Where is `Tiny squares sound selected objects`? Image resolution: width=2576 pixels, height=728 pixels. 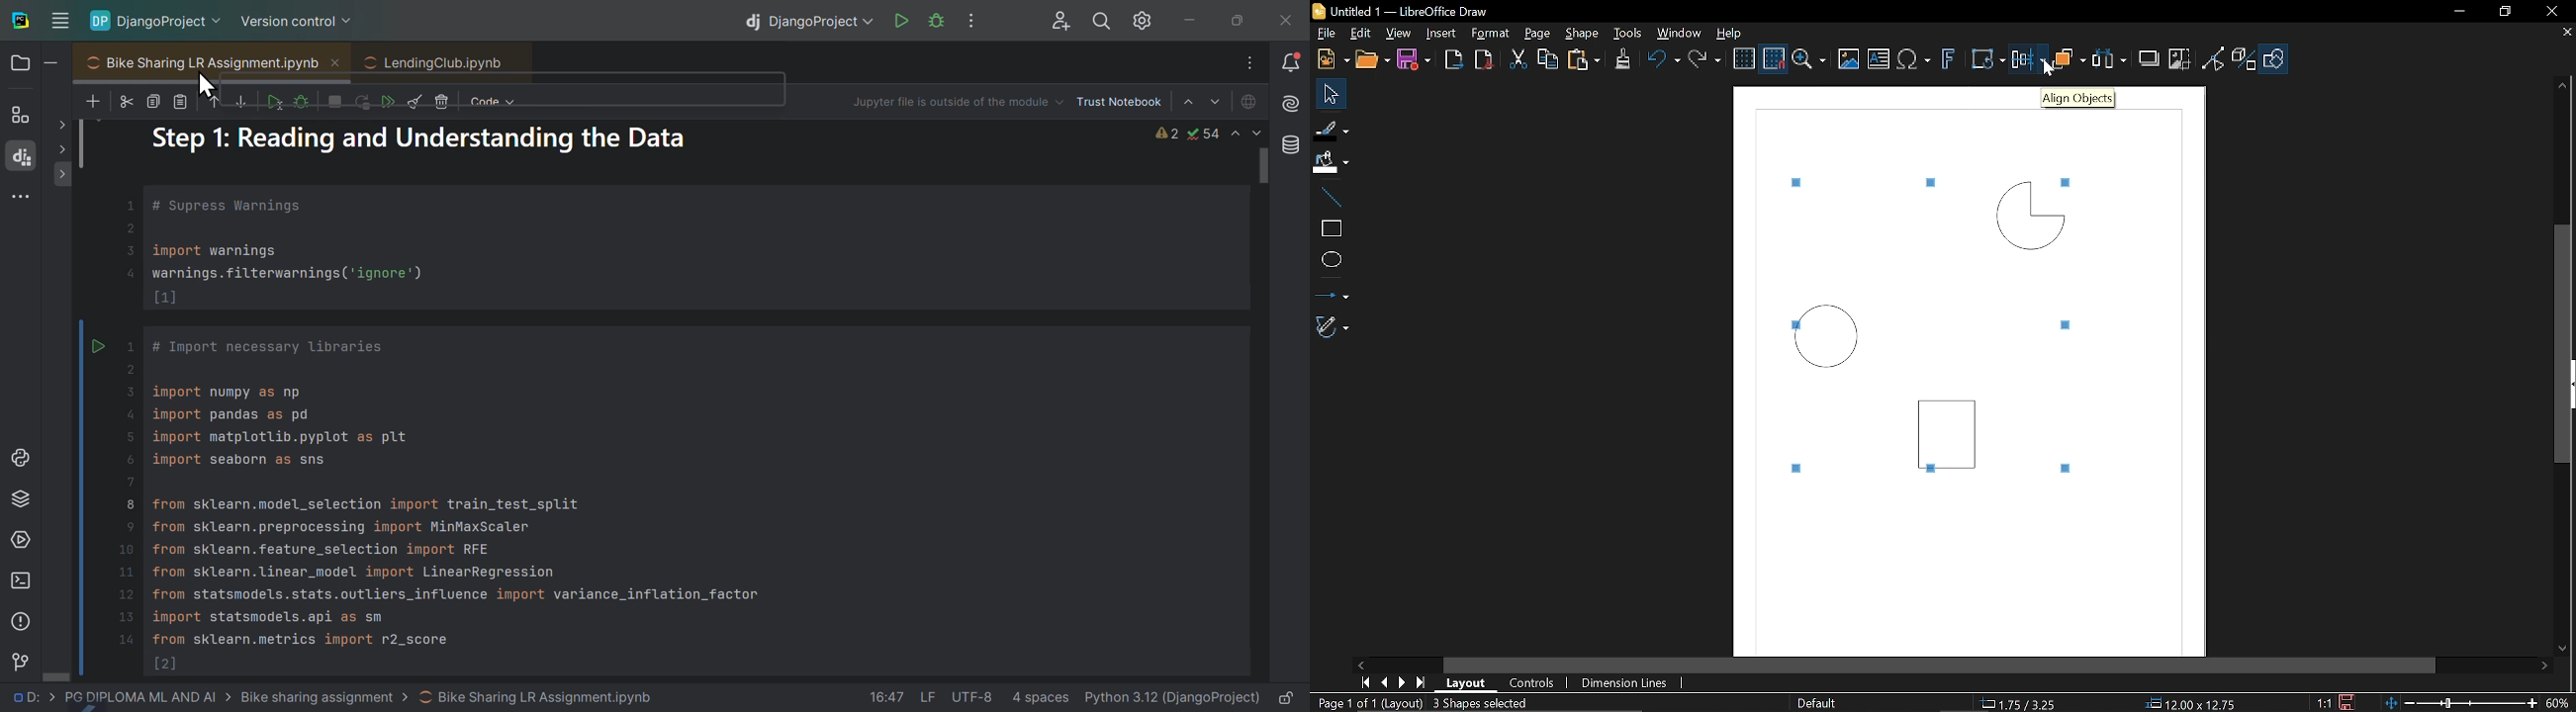
Tiny squares sound selected objects is located at coordinates (1800, 182).